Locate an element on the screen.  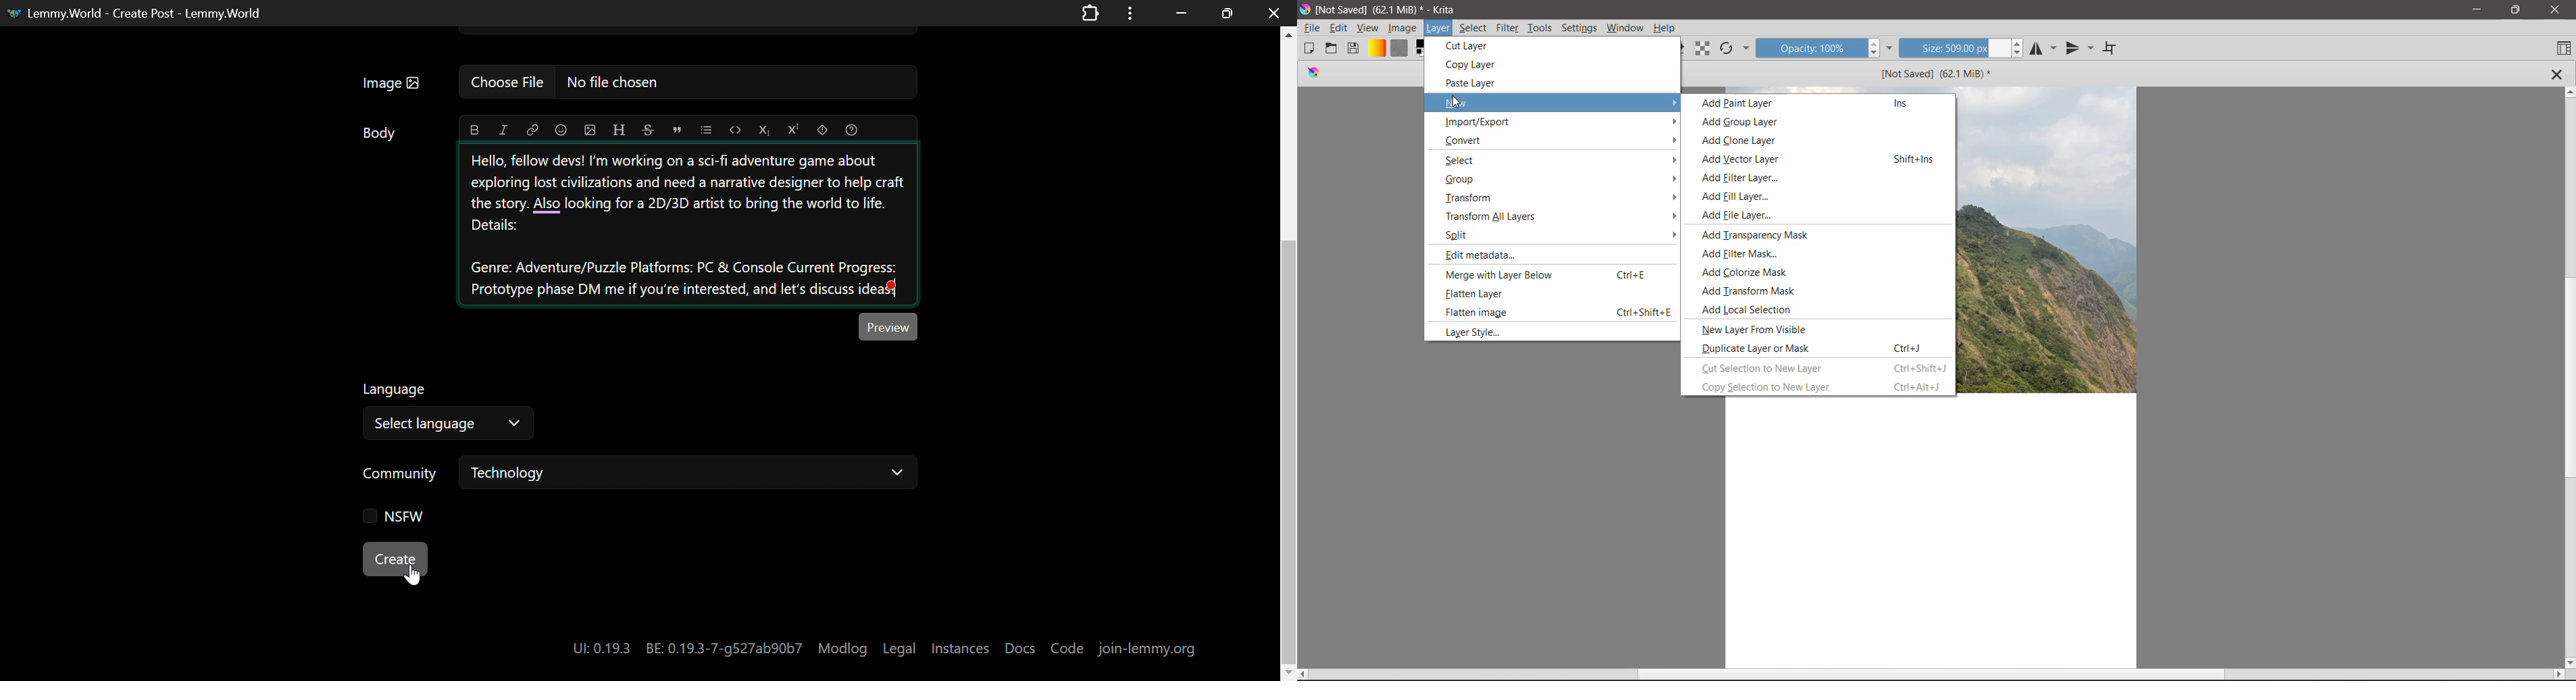
View is located at coordinates (1368, 28).